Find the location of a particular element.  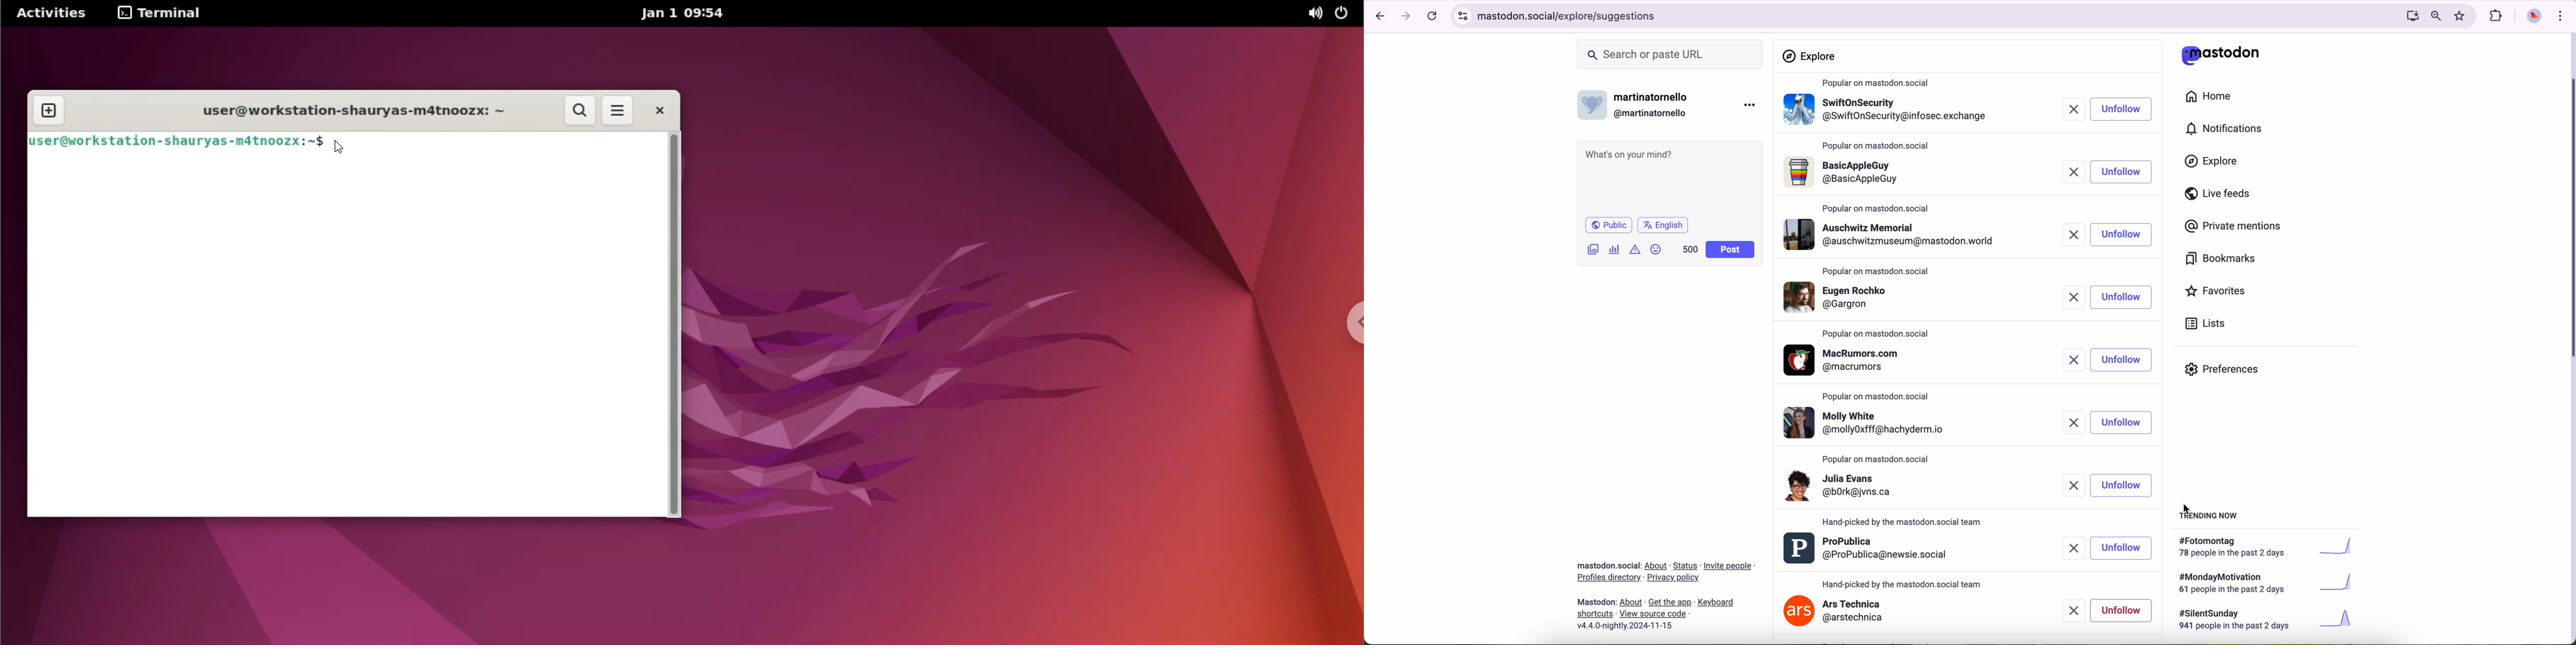

remove is located at coordinates (2070, 422).